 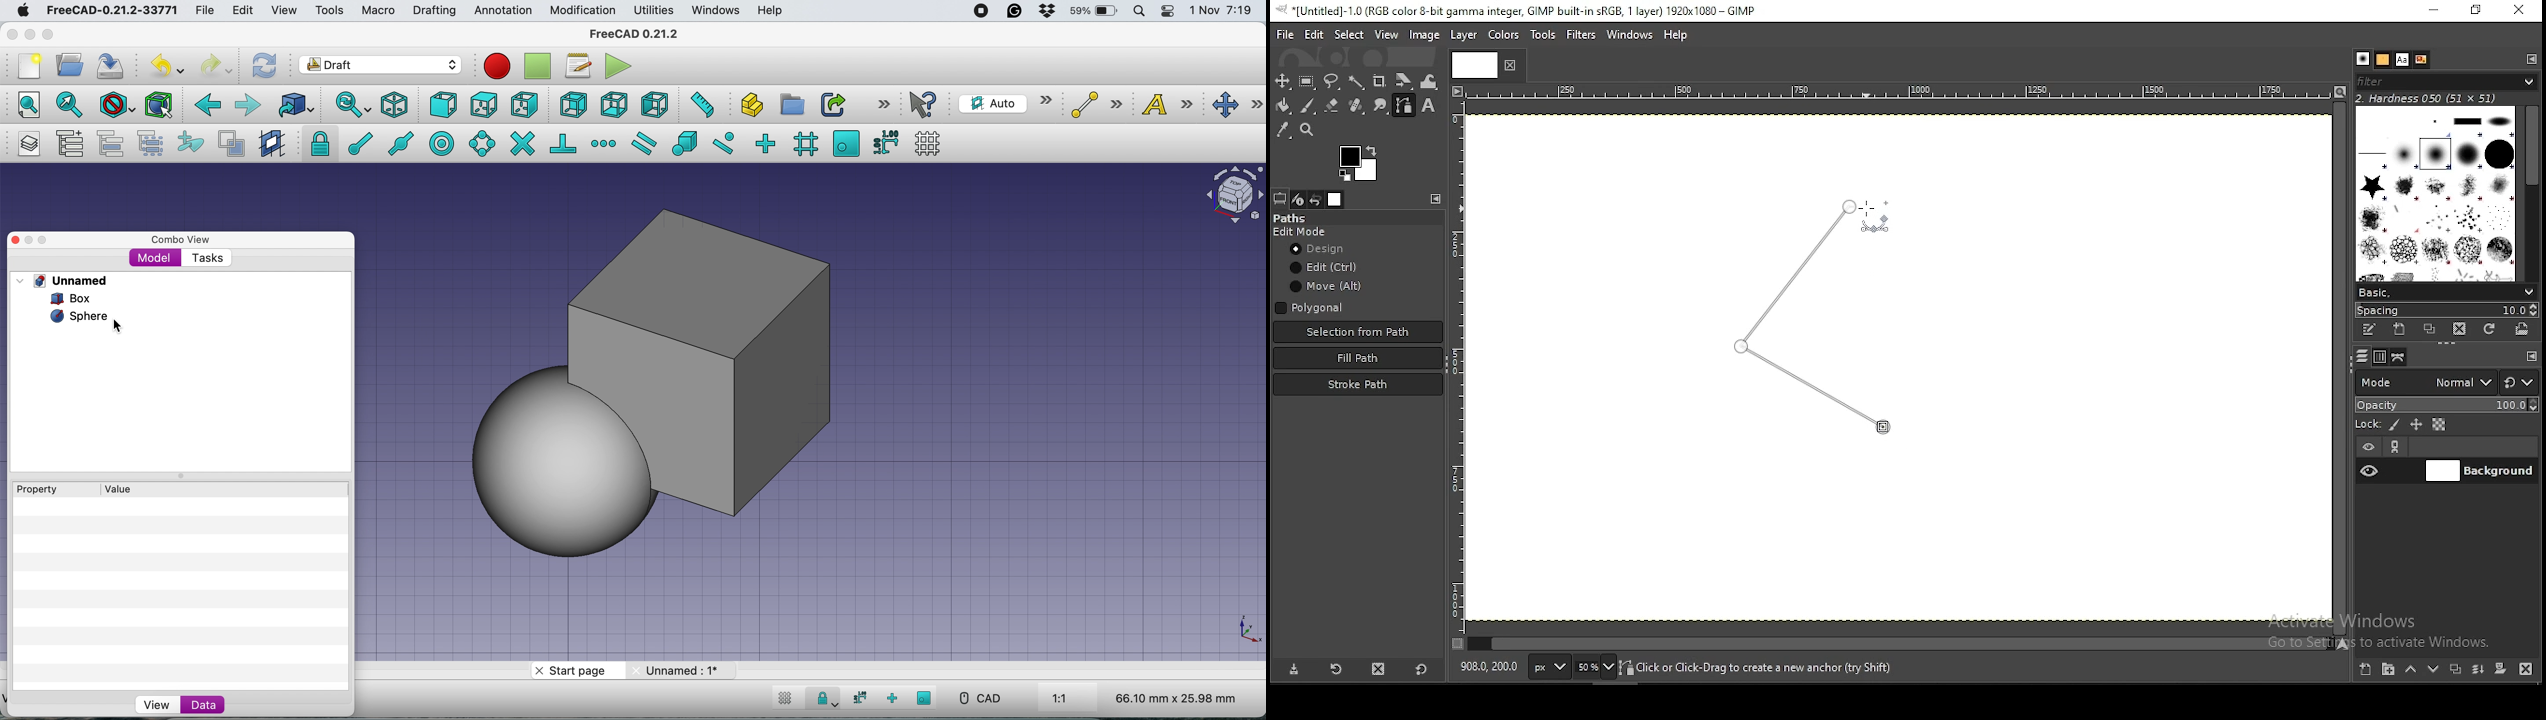 What do you see at coordinates (381, 66) in the screenshot?
I see `workbench` at bounding box center [381, 66].